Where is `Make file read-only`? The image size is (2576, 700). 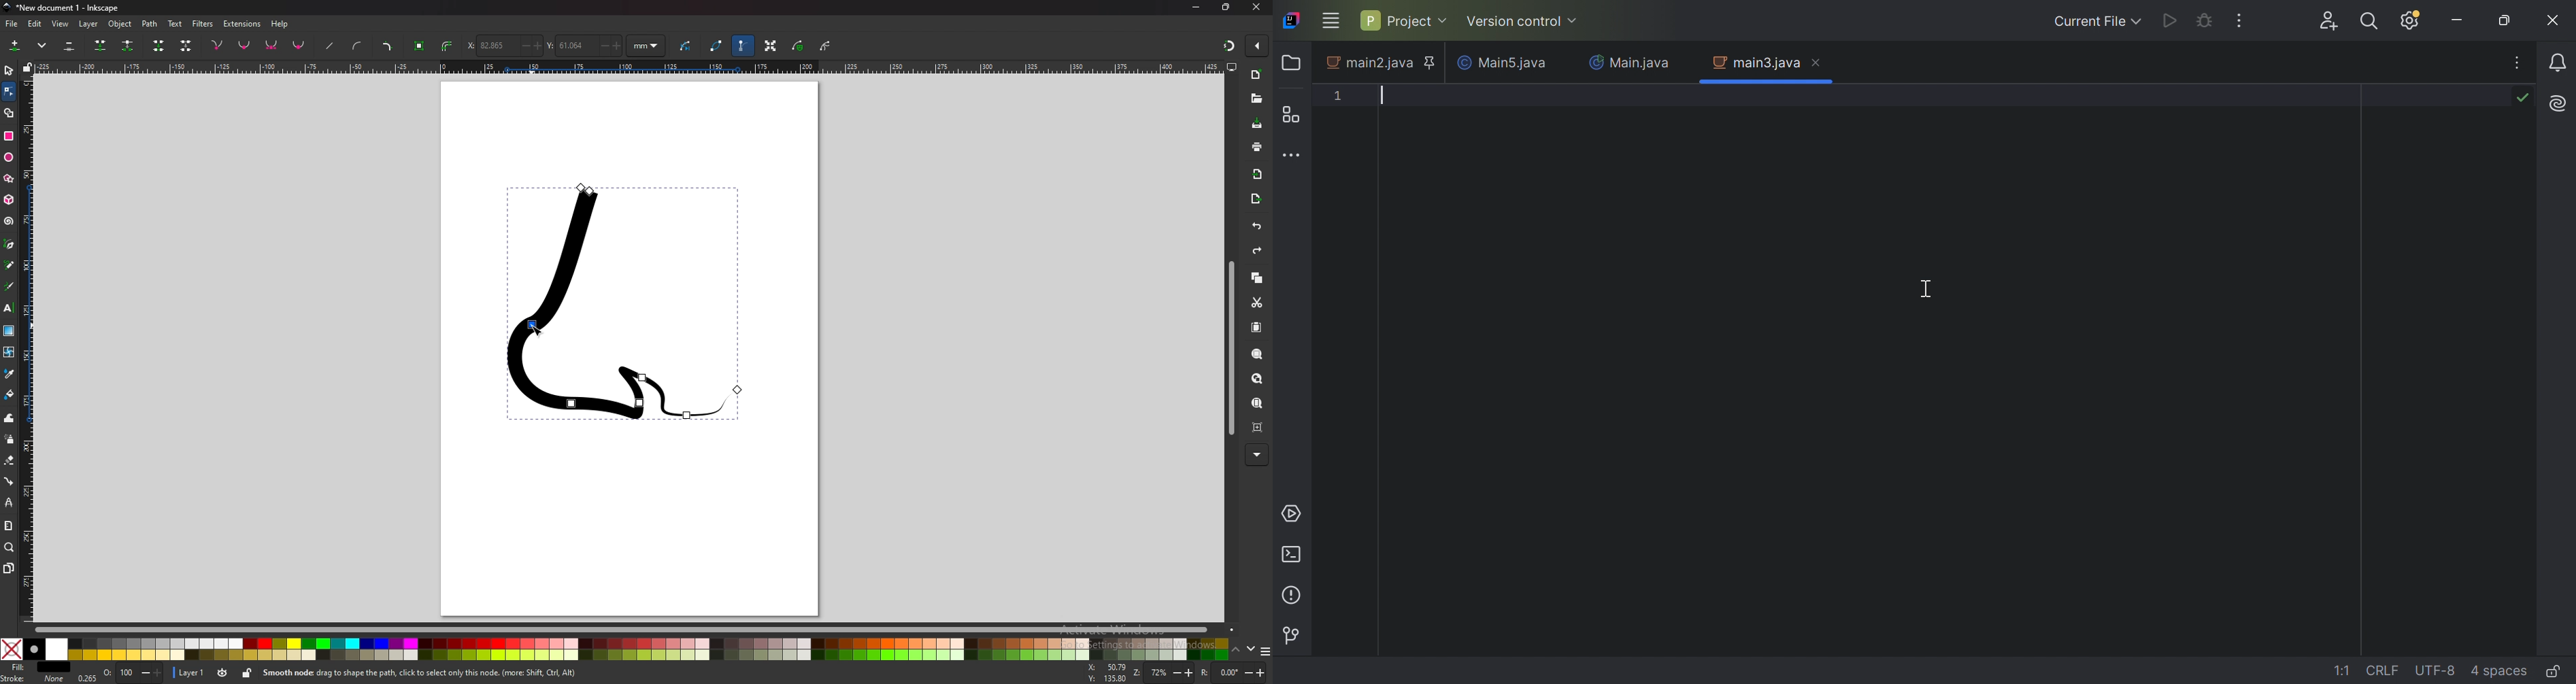
Make file read-only is located at coordinates (2554, 672).